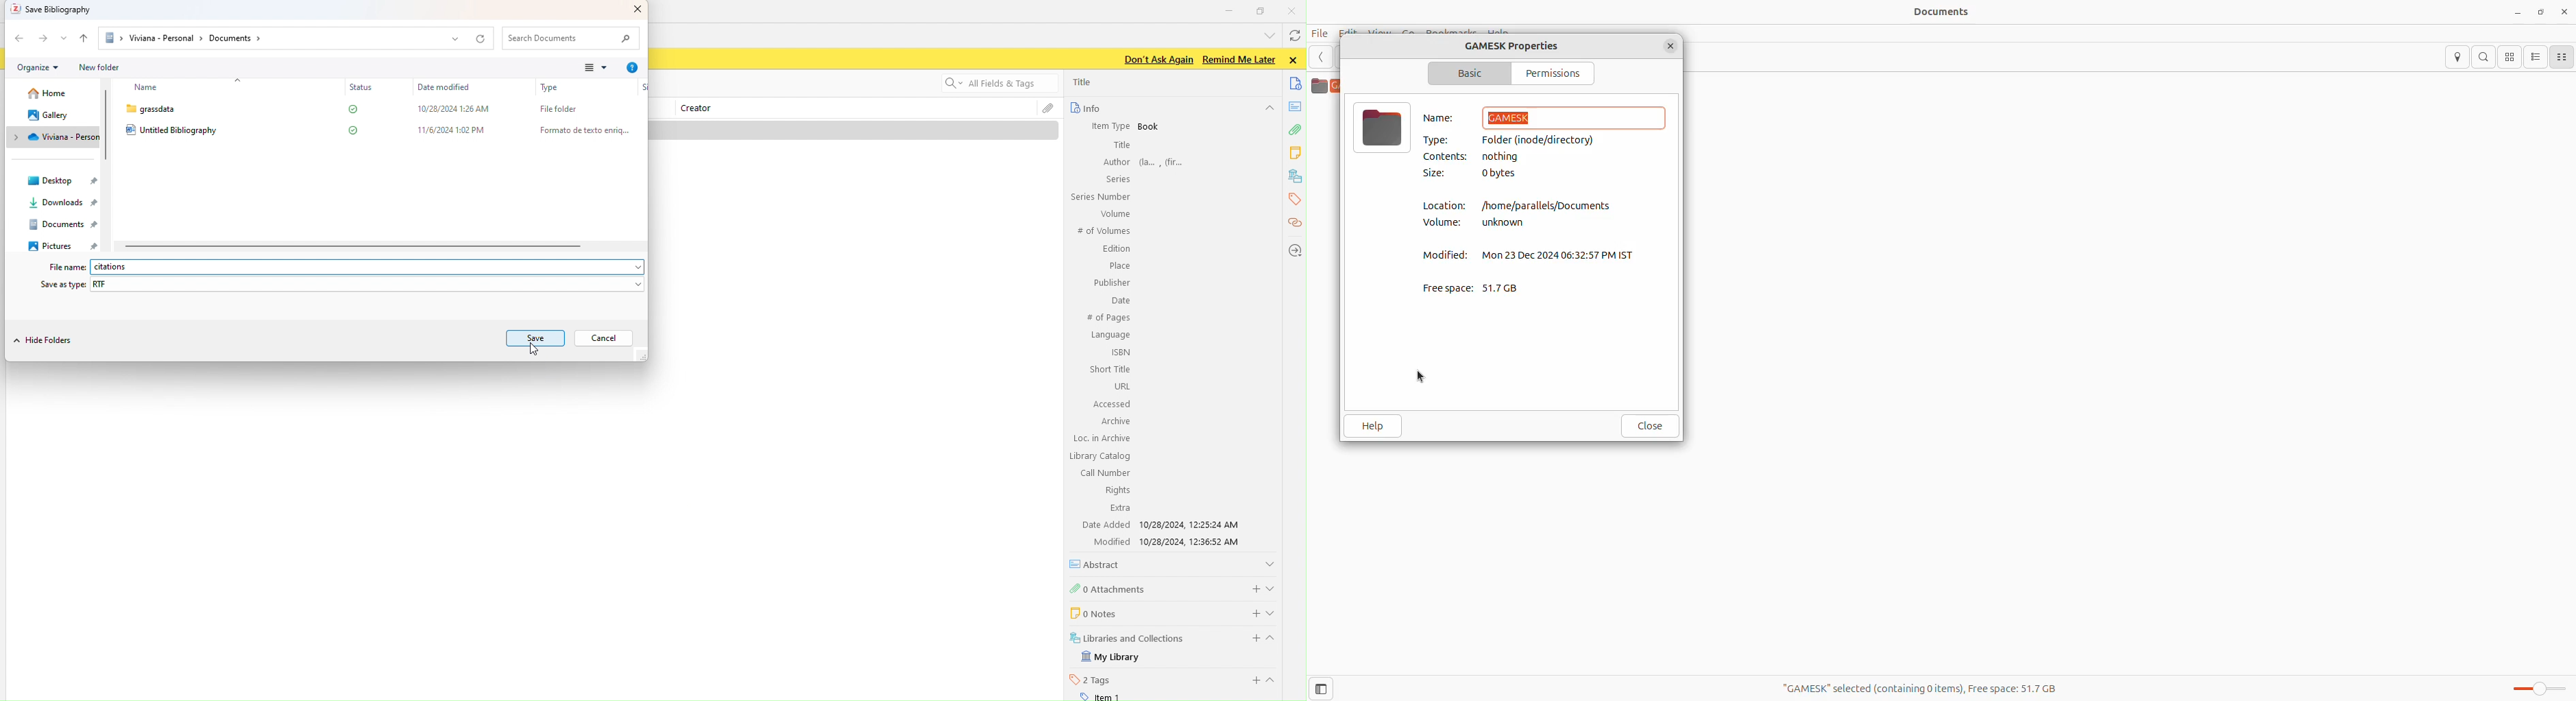 This screenshot has height=728, width=2576. Describe the element at coordinates (1297, 106) in the screenshot. I see `notes` at that location.